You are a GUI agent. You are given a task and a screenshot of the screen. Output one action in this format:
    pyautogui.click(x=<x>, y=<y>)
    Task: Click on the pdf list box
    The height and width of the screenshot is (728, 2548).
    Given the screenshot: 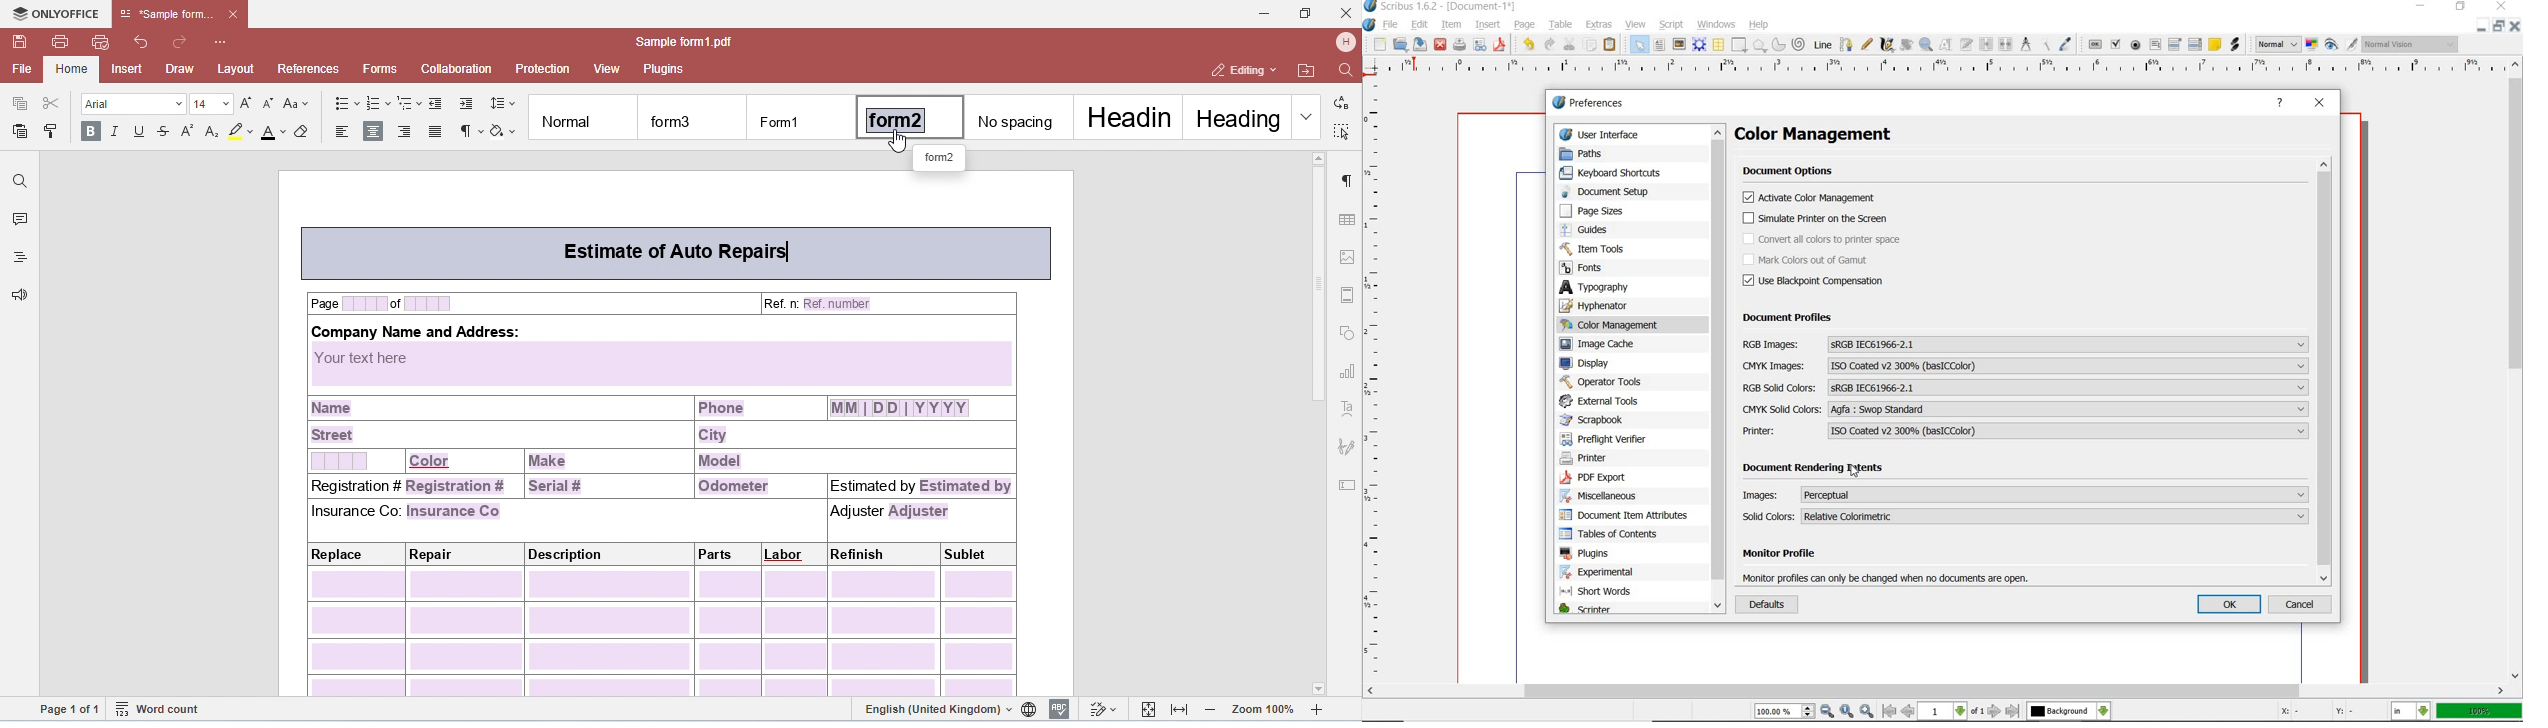 What is the action you would take?
    pyautogui.click(x=2195, y=44)
    